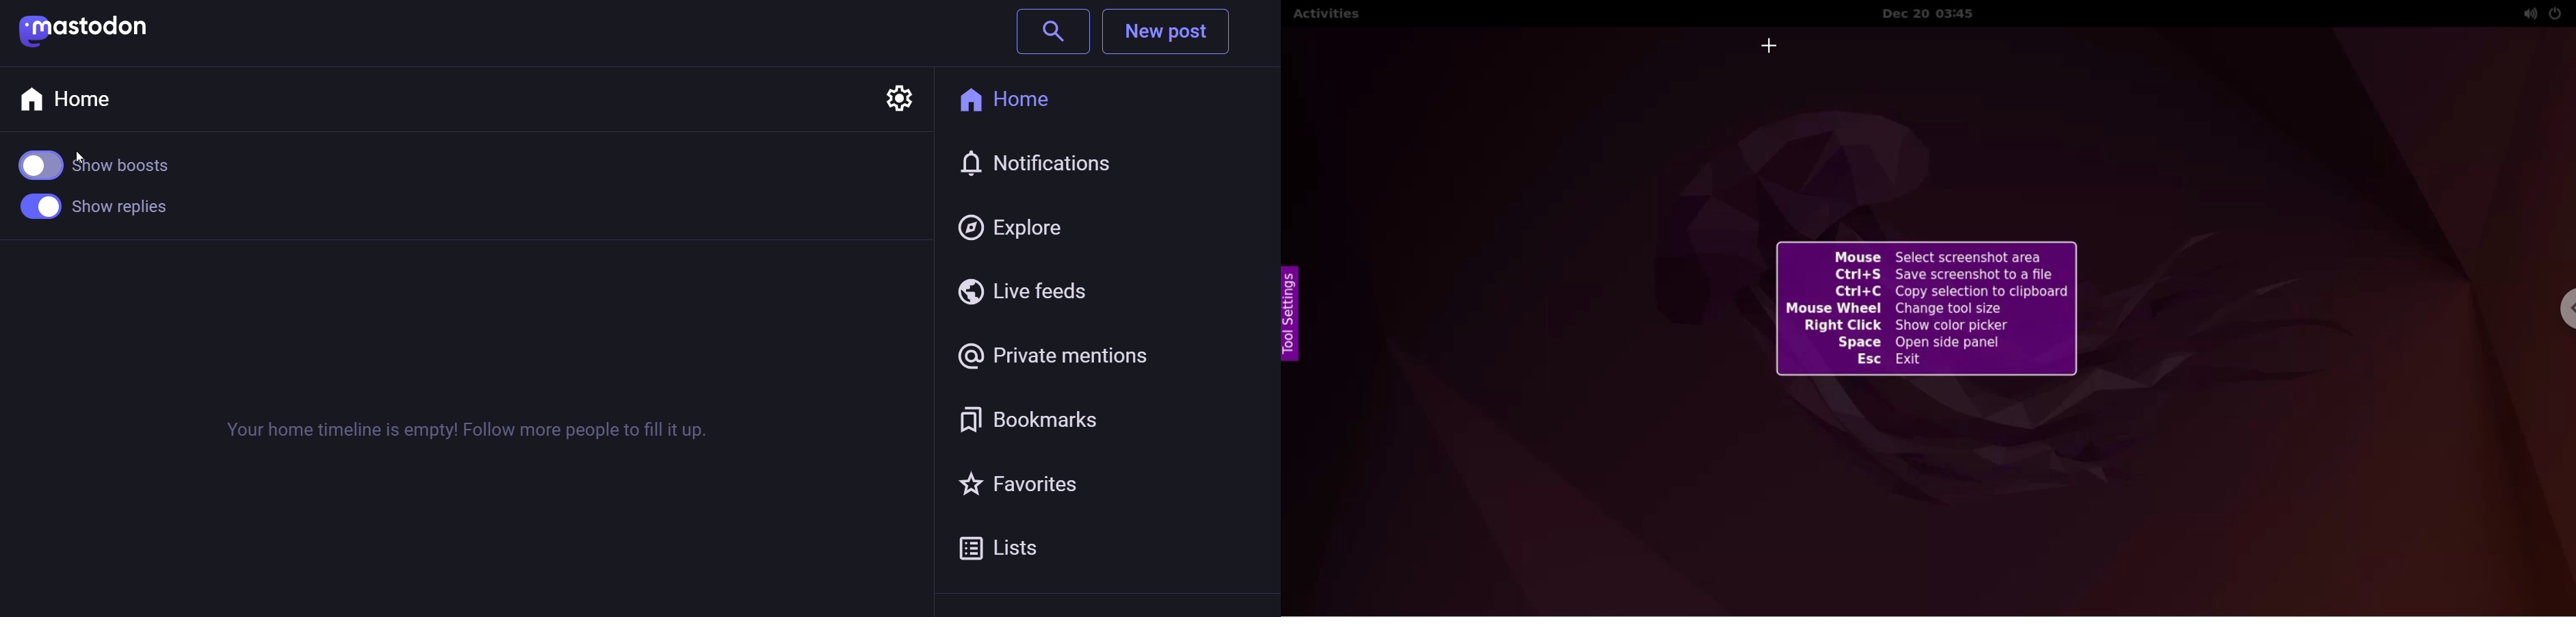 The height and width of the screenshot is (644, 2576). What do you see at coordinates (83, 161) in the screenshot?
I see `Cursor` at bounding box center [83, 161].